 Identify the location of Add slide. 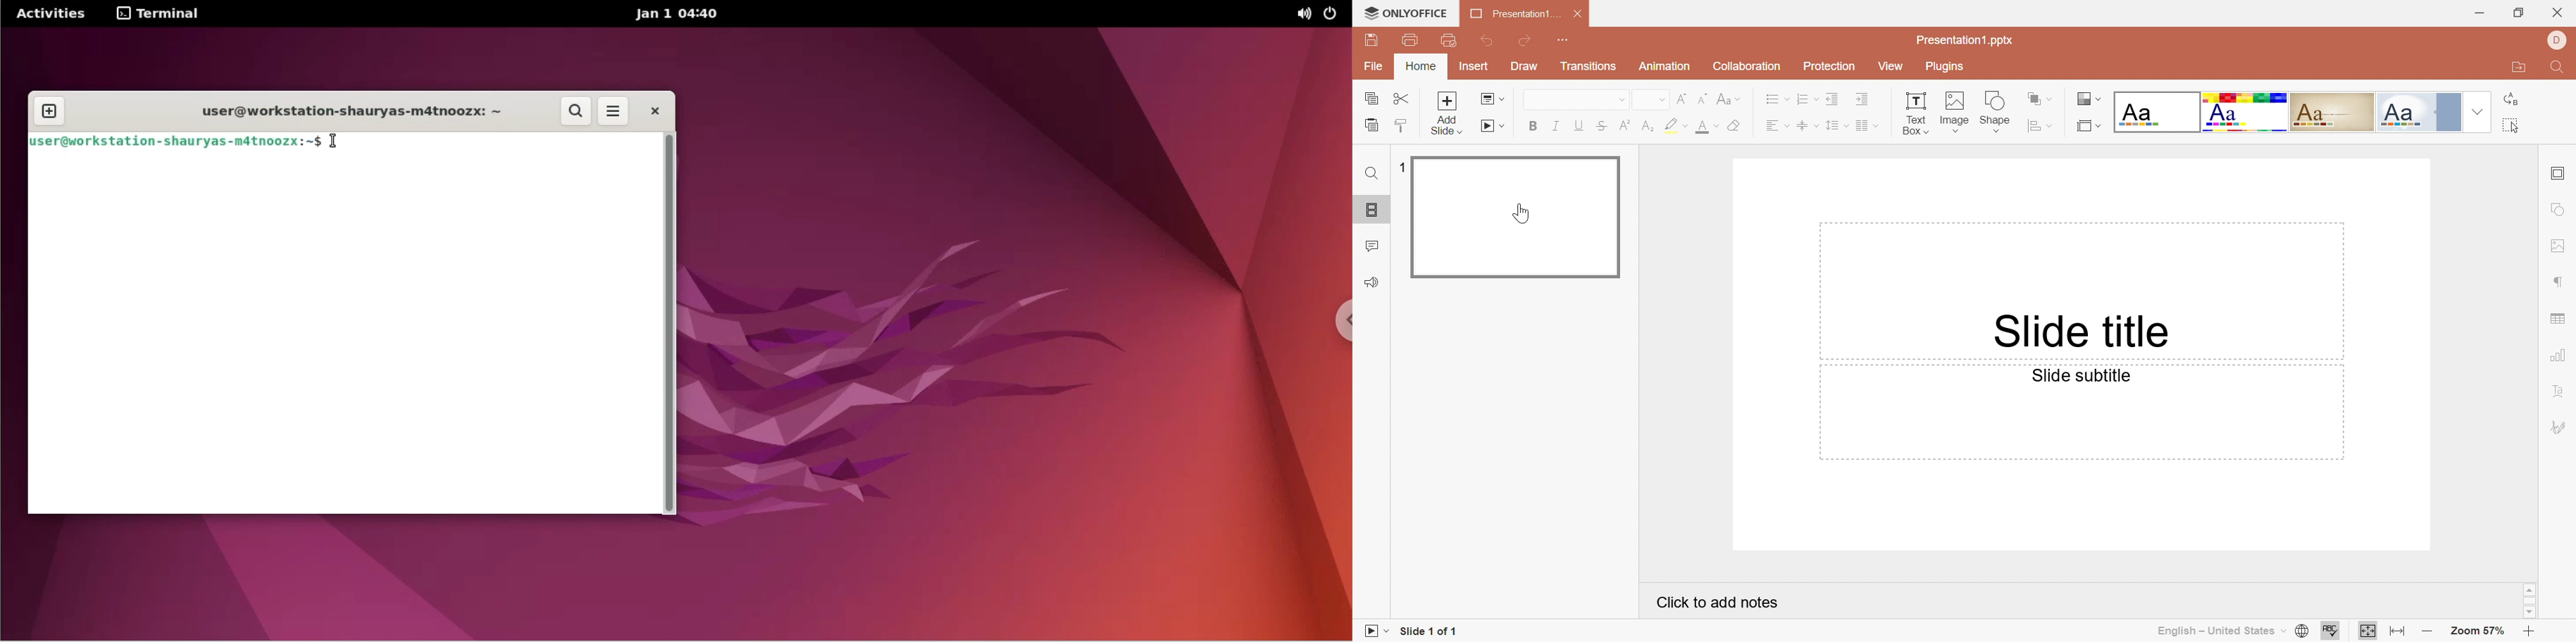
(1446, 100).